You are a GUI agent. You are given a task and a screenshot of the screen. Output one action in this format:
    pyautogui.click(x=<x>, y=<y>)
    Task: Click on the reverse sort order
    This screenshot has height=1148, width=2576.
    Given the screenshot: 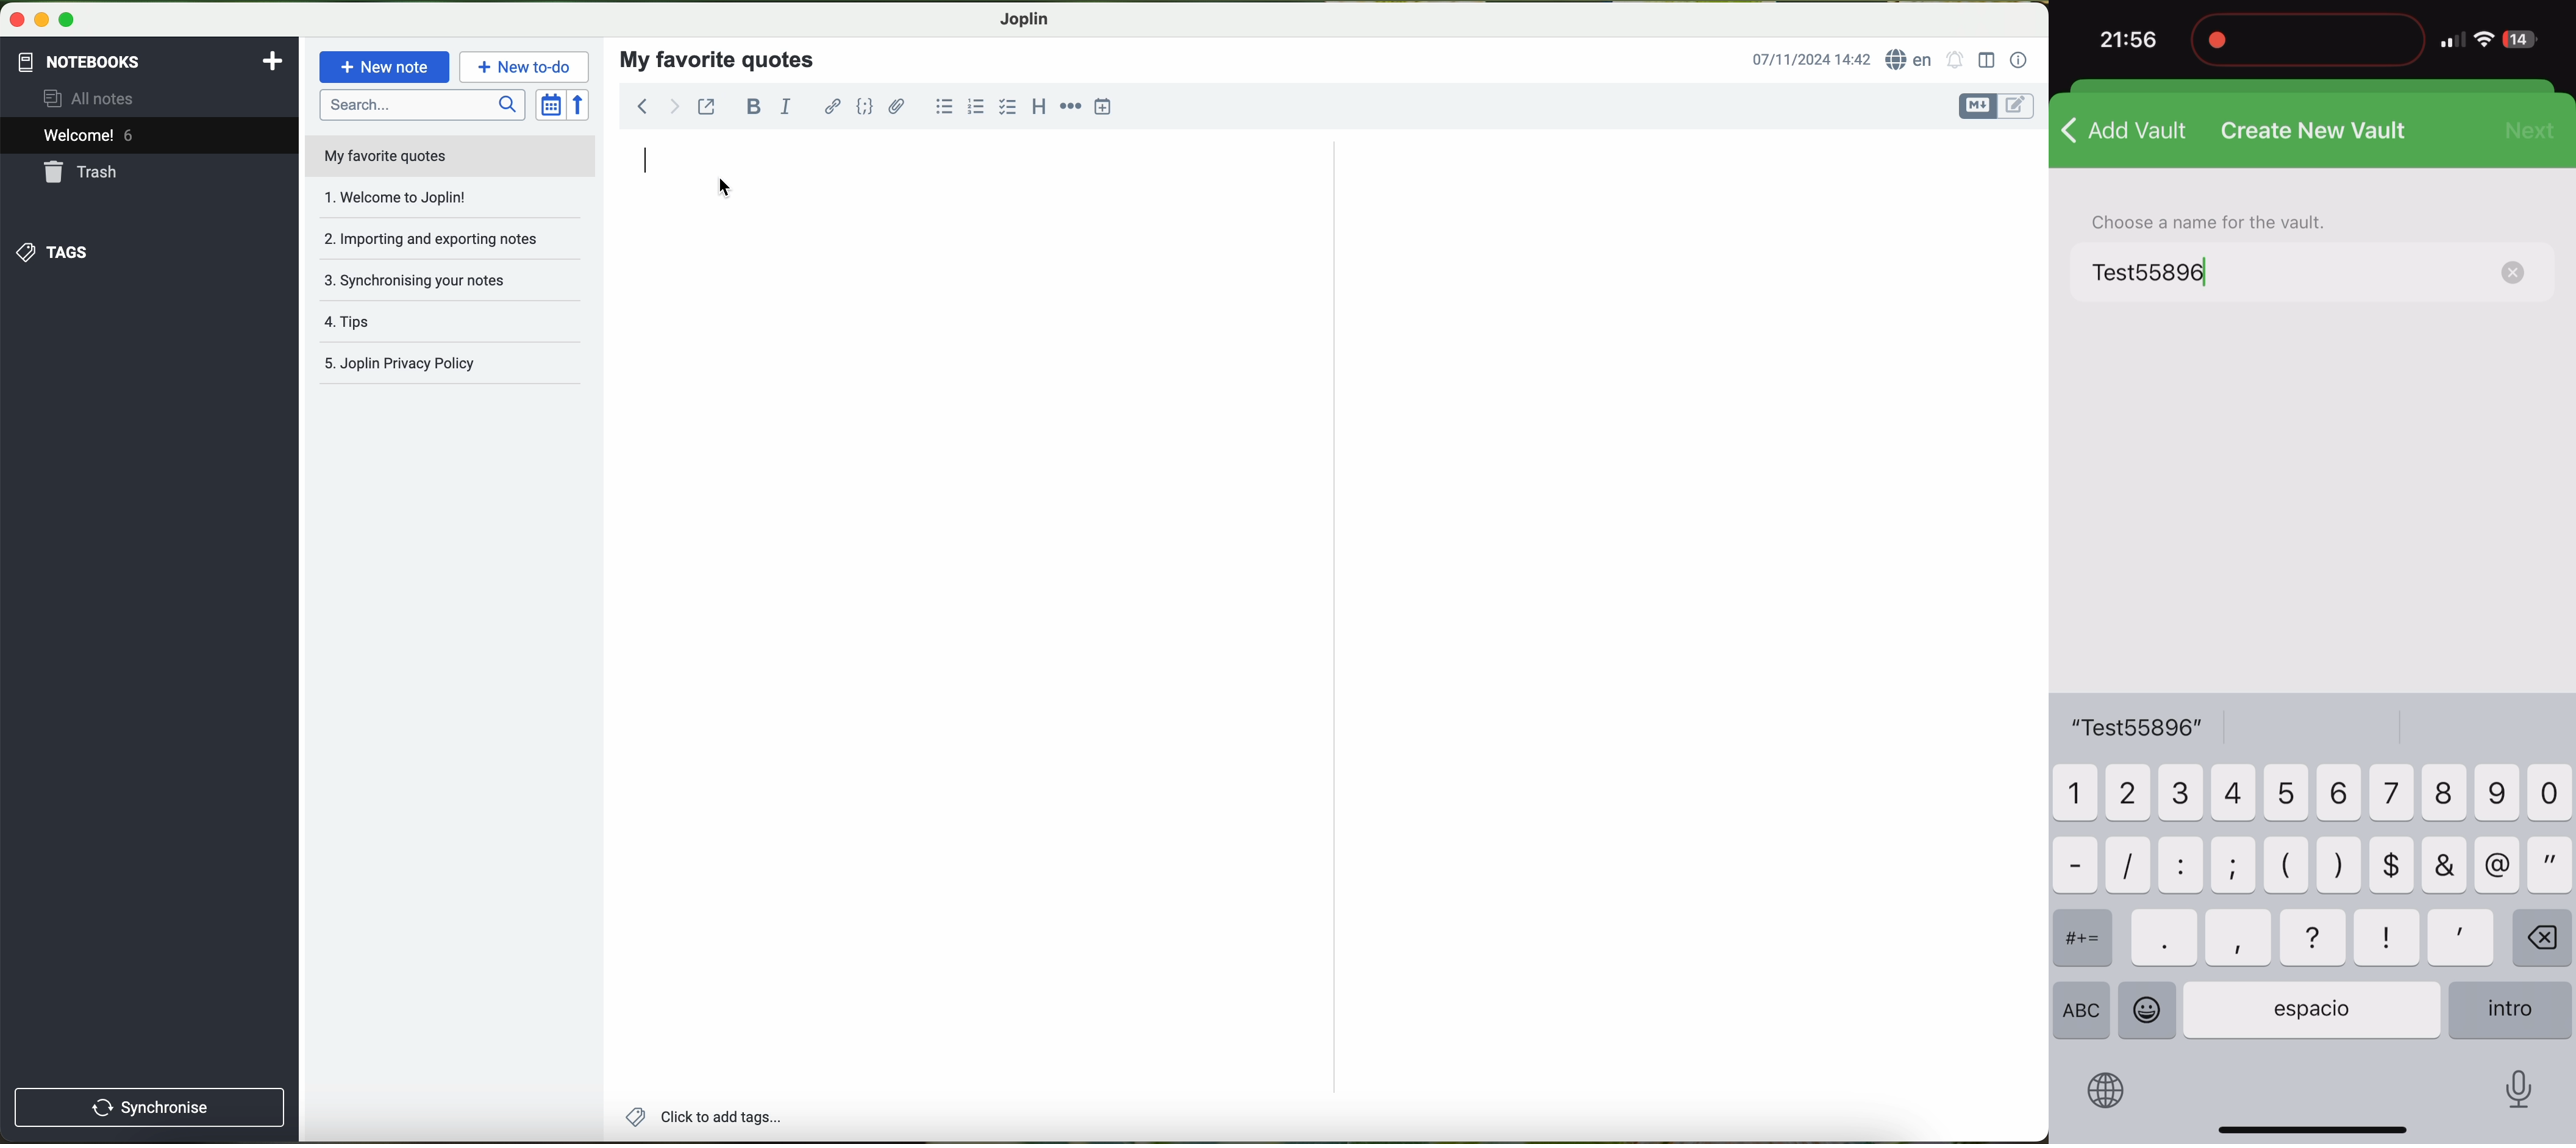 What is the action you would take?
    pyautogui.click(x=580, y=105)
    